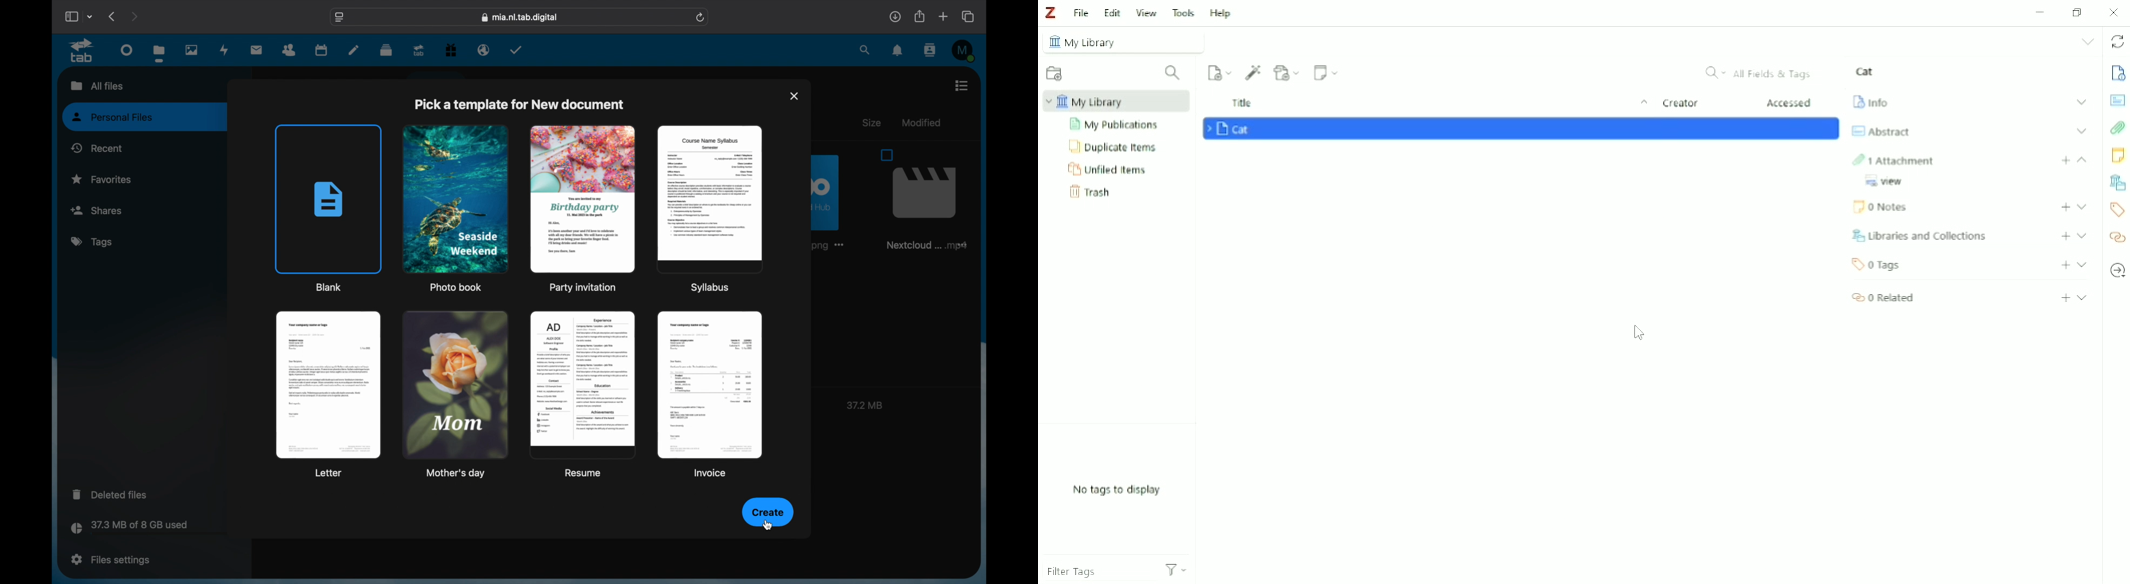  Describe the element at coordinates (1117, 101) in the screenshot. I see `My Librar` at that location.